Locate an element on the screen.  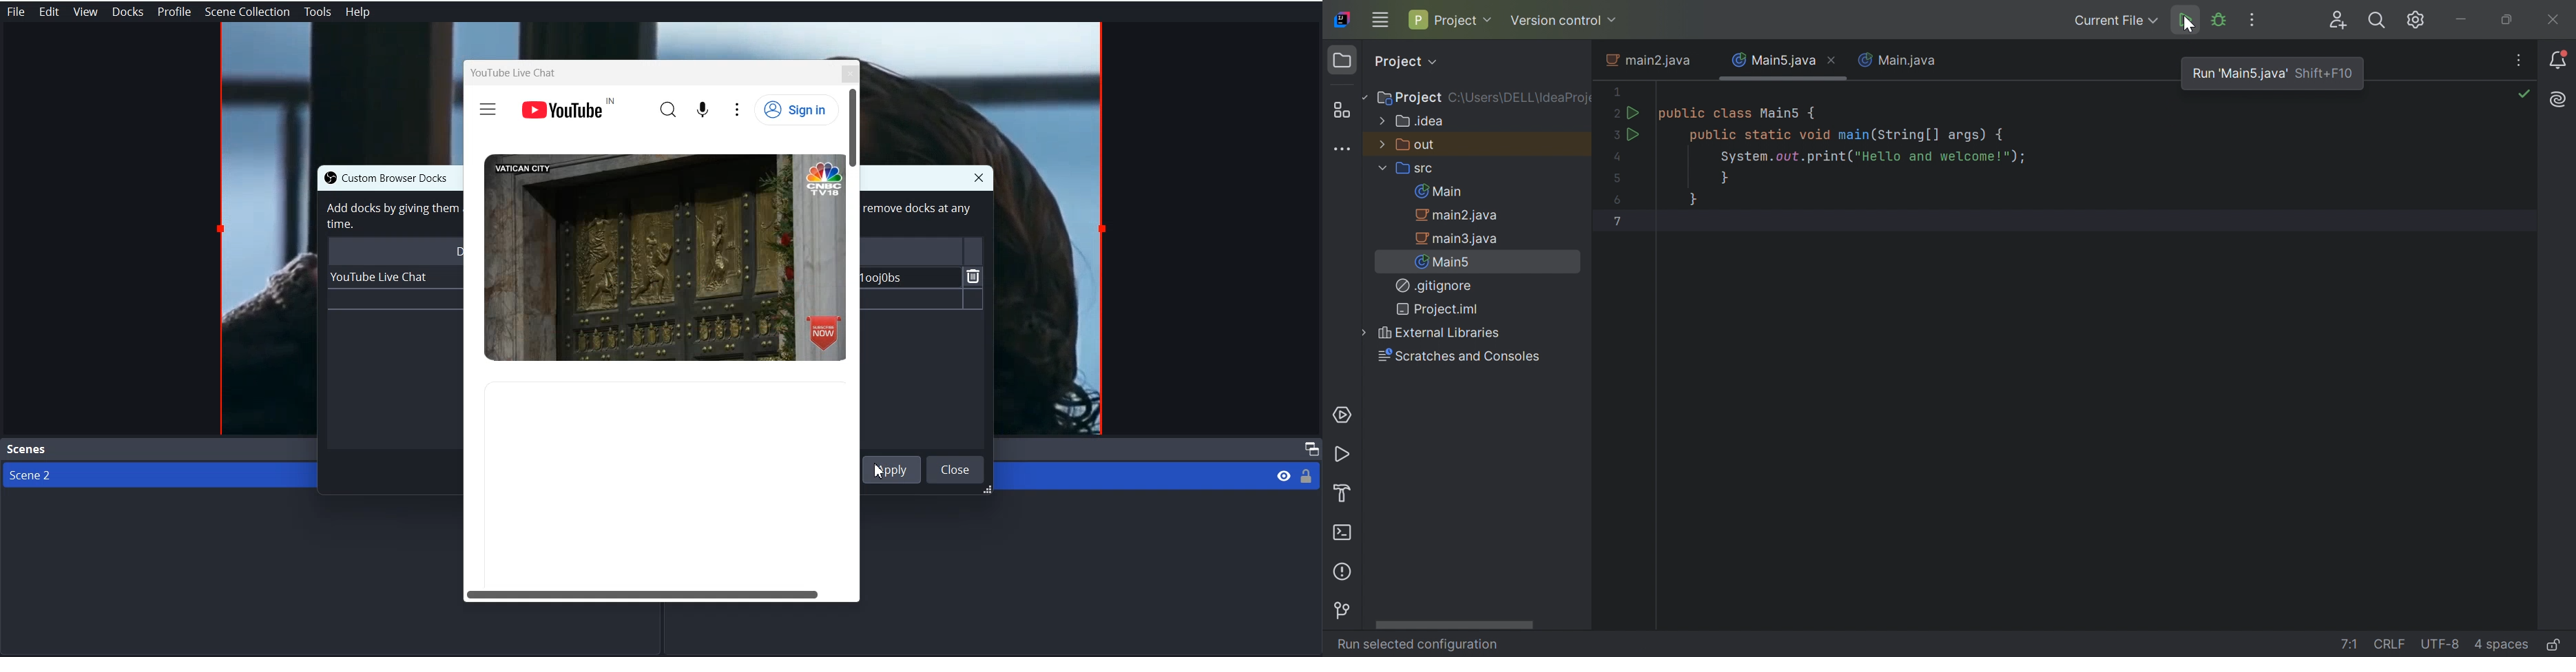
Youtube Live Chat is located at coordinates (381, 277).